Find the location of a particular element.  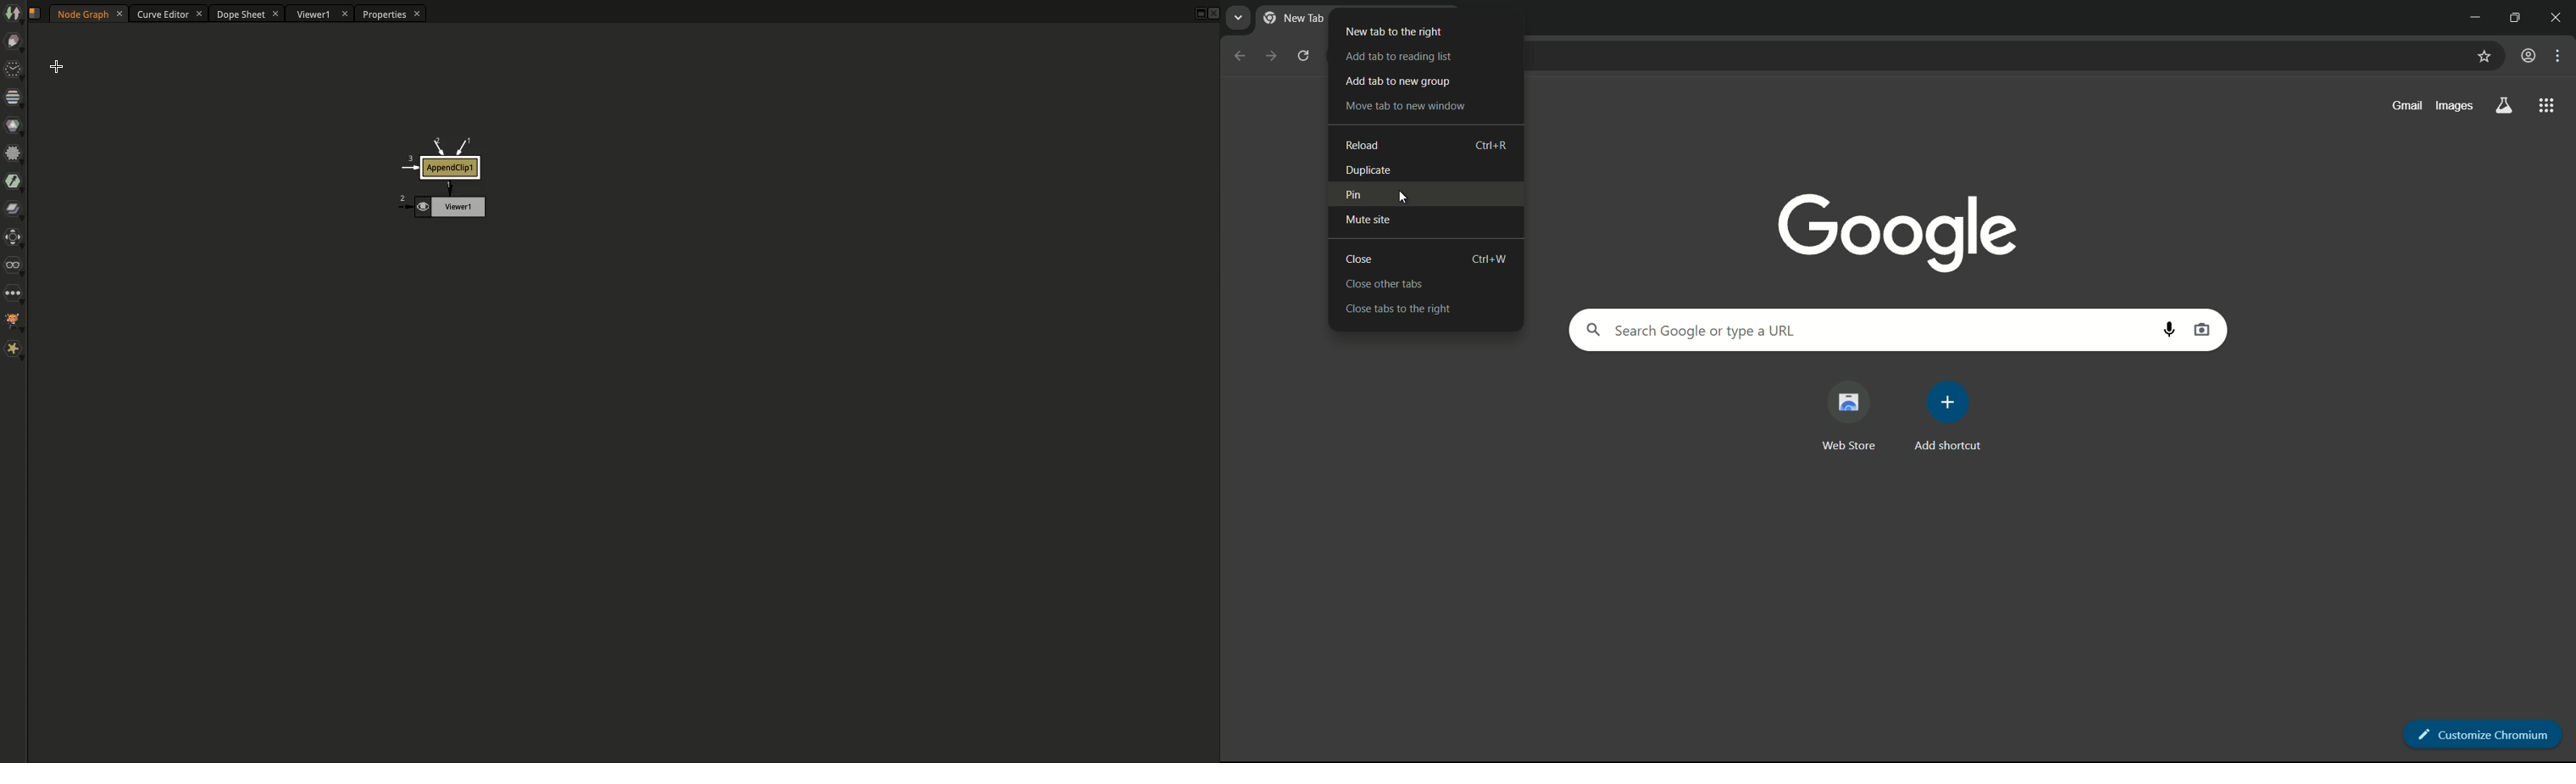

Color is located at coordinates (12, 125).